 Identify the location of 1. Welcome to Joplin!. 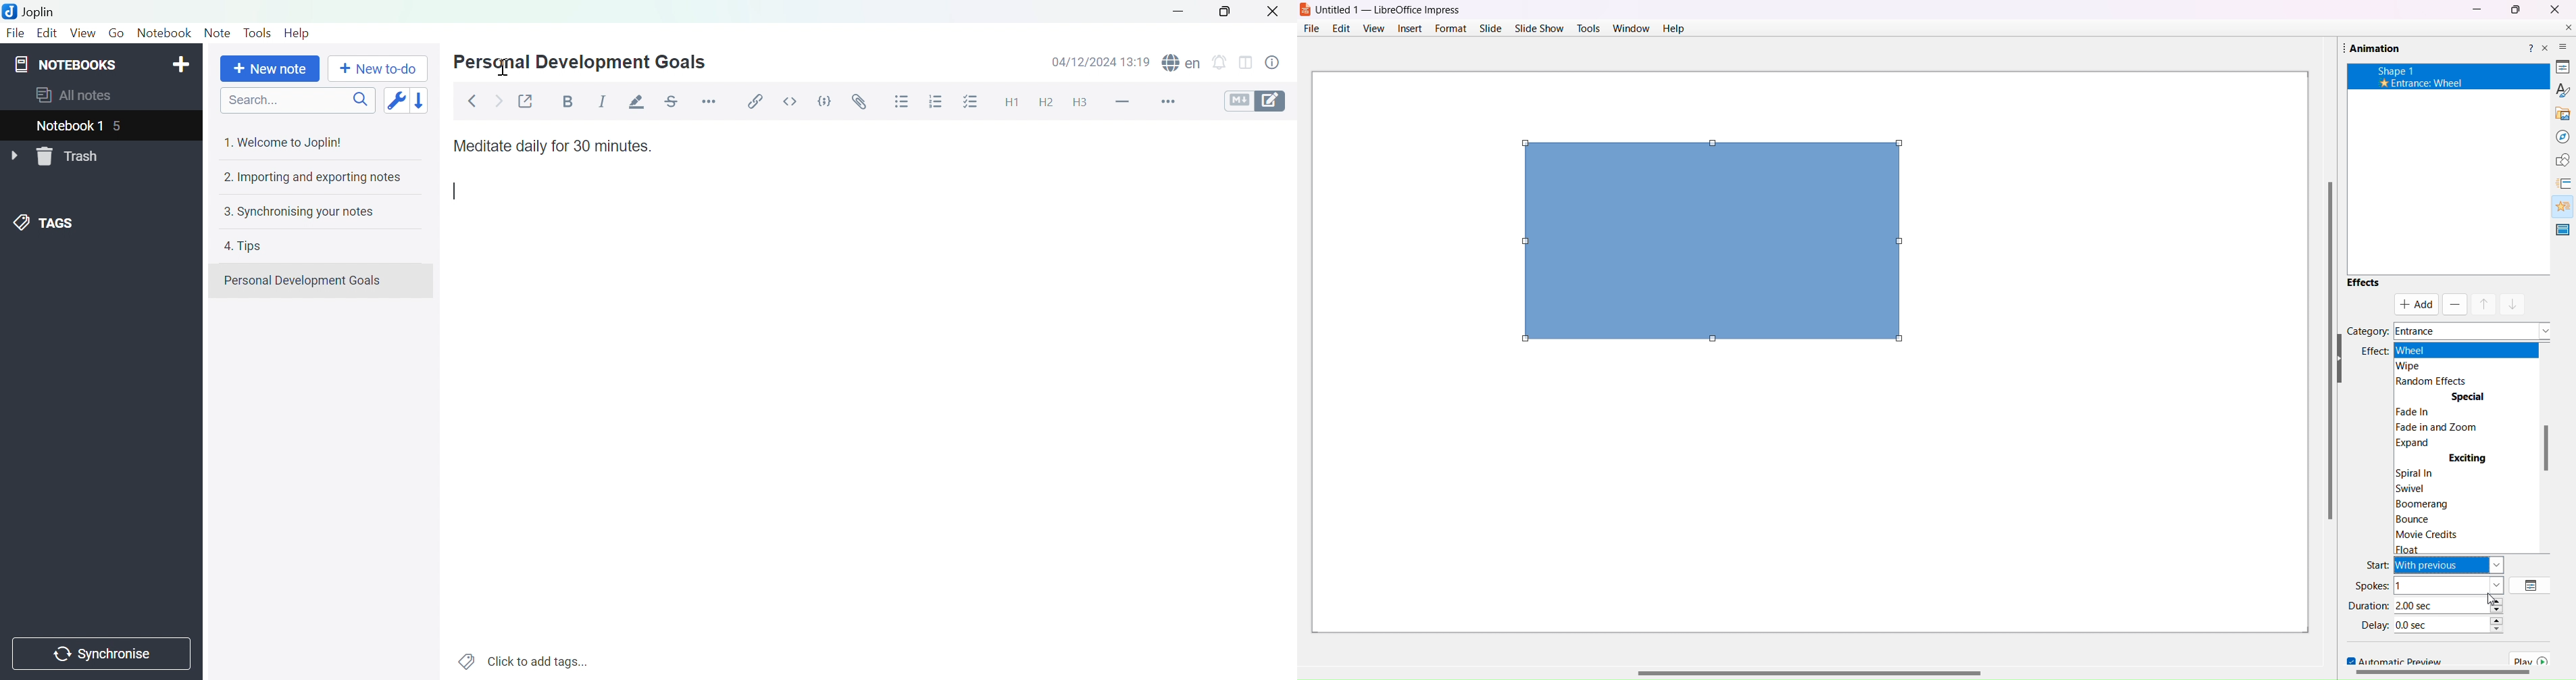
(288, 142).